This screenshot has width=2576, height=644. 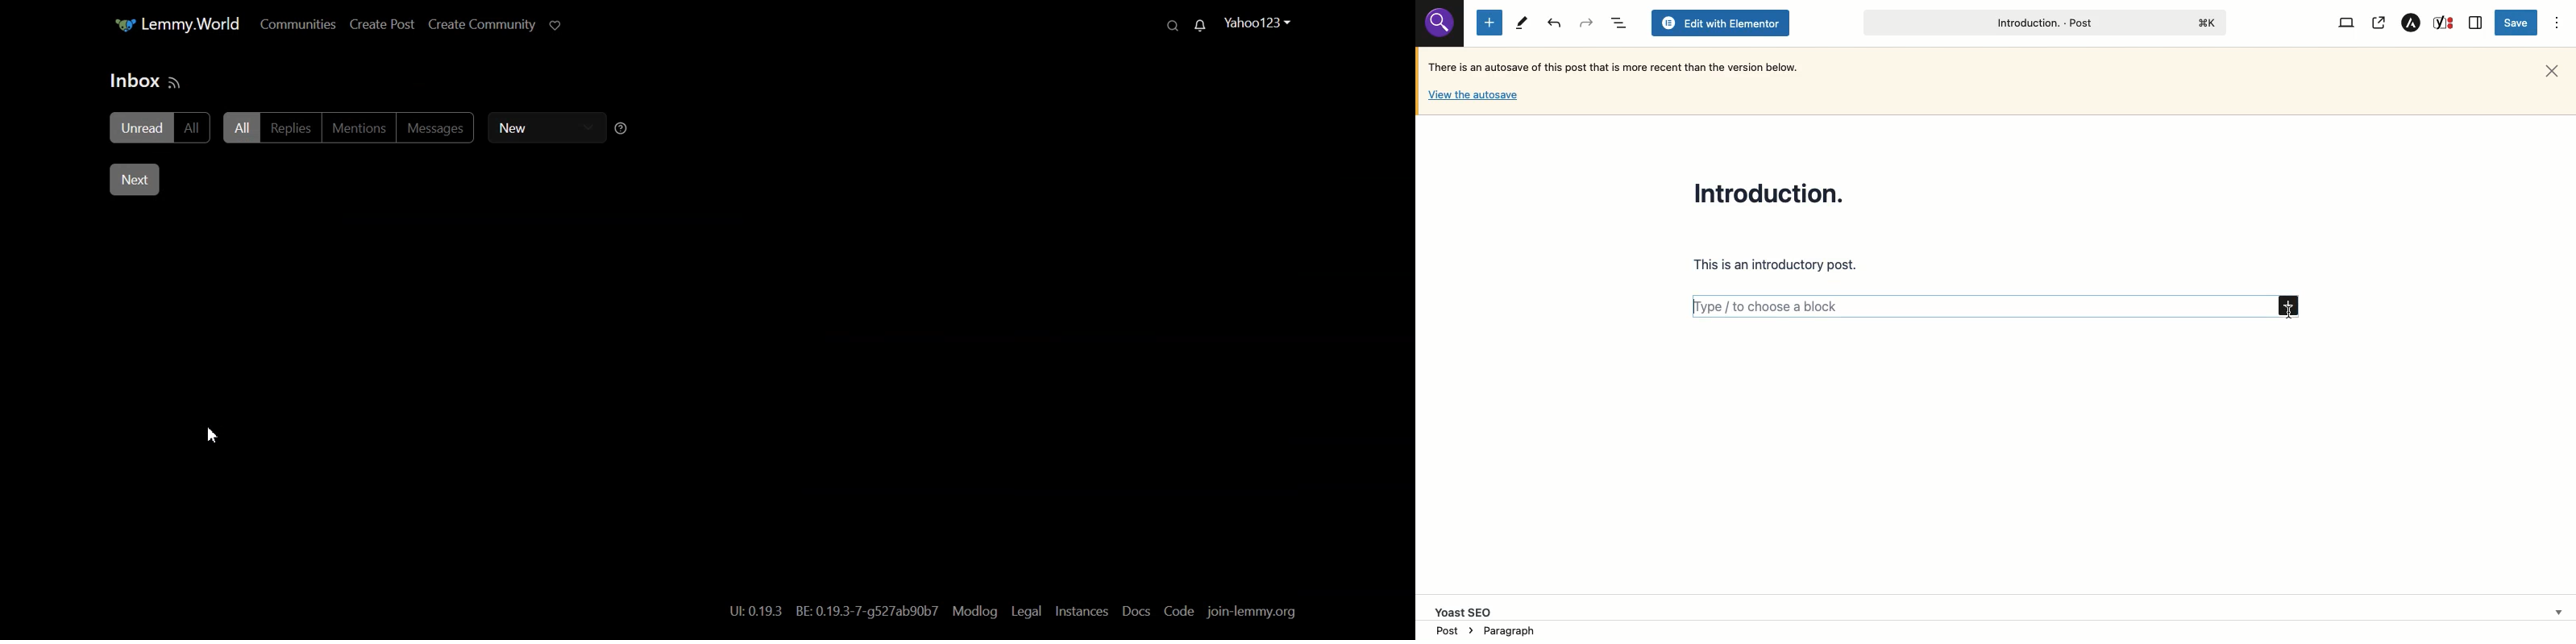 What do you see at coordinates (541, 127) in the screenshot?
I see `New` at bounding box center [541, 127].